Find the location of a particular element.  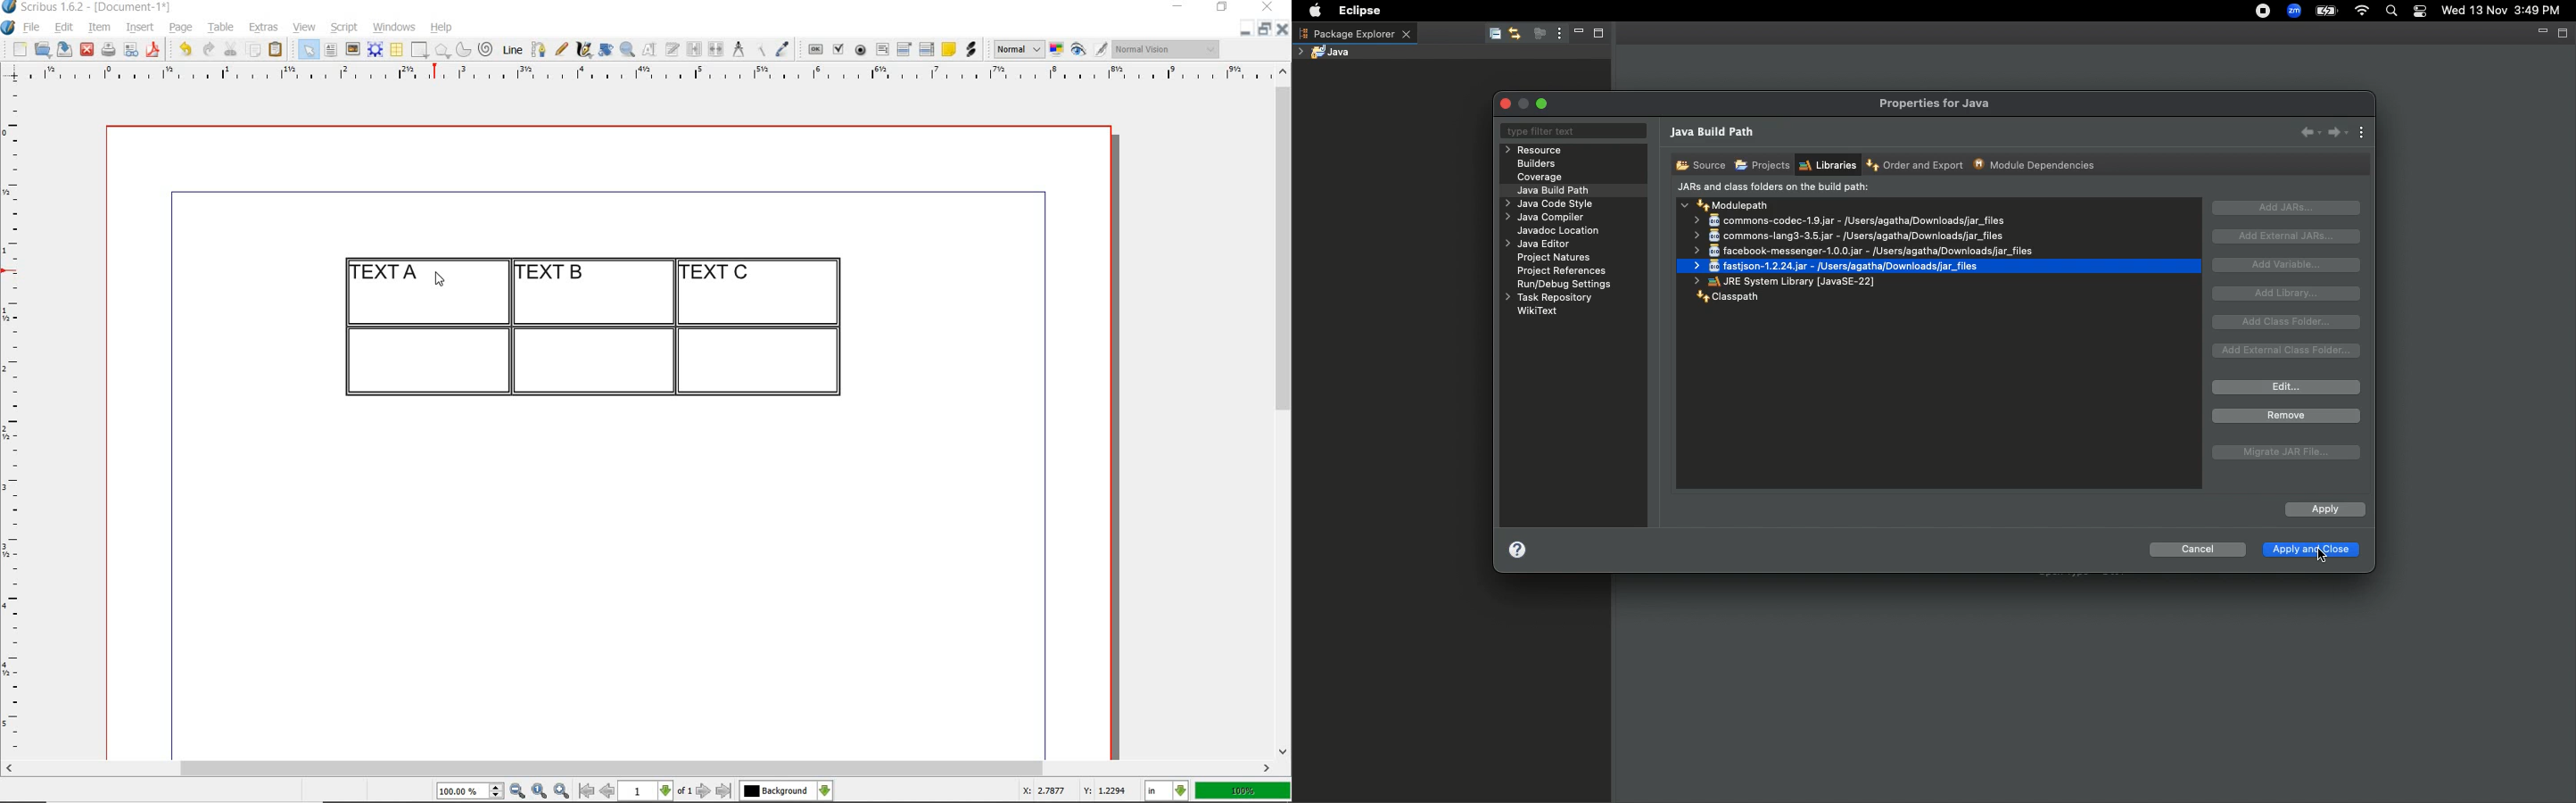

toggle color management is located at coordinates (1058, 51).